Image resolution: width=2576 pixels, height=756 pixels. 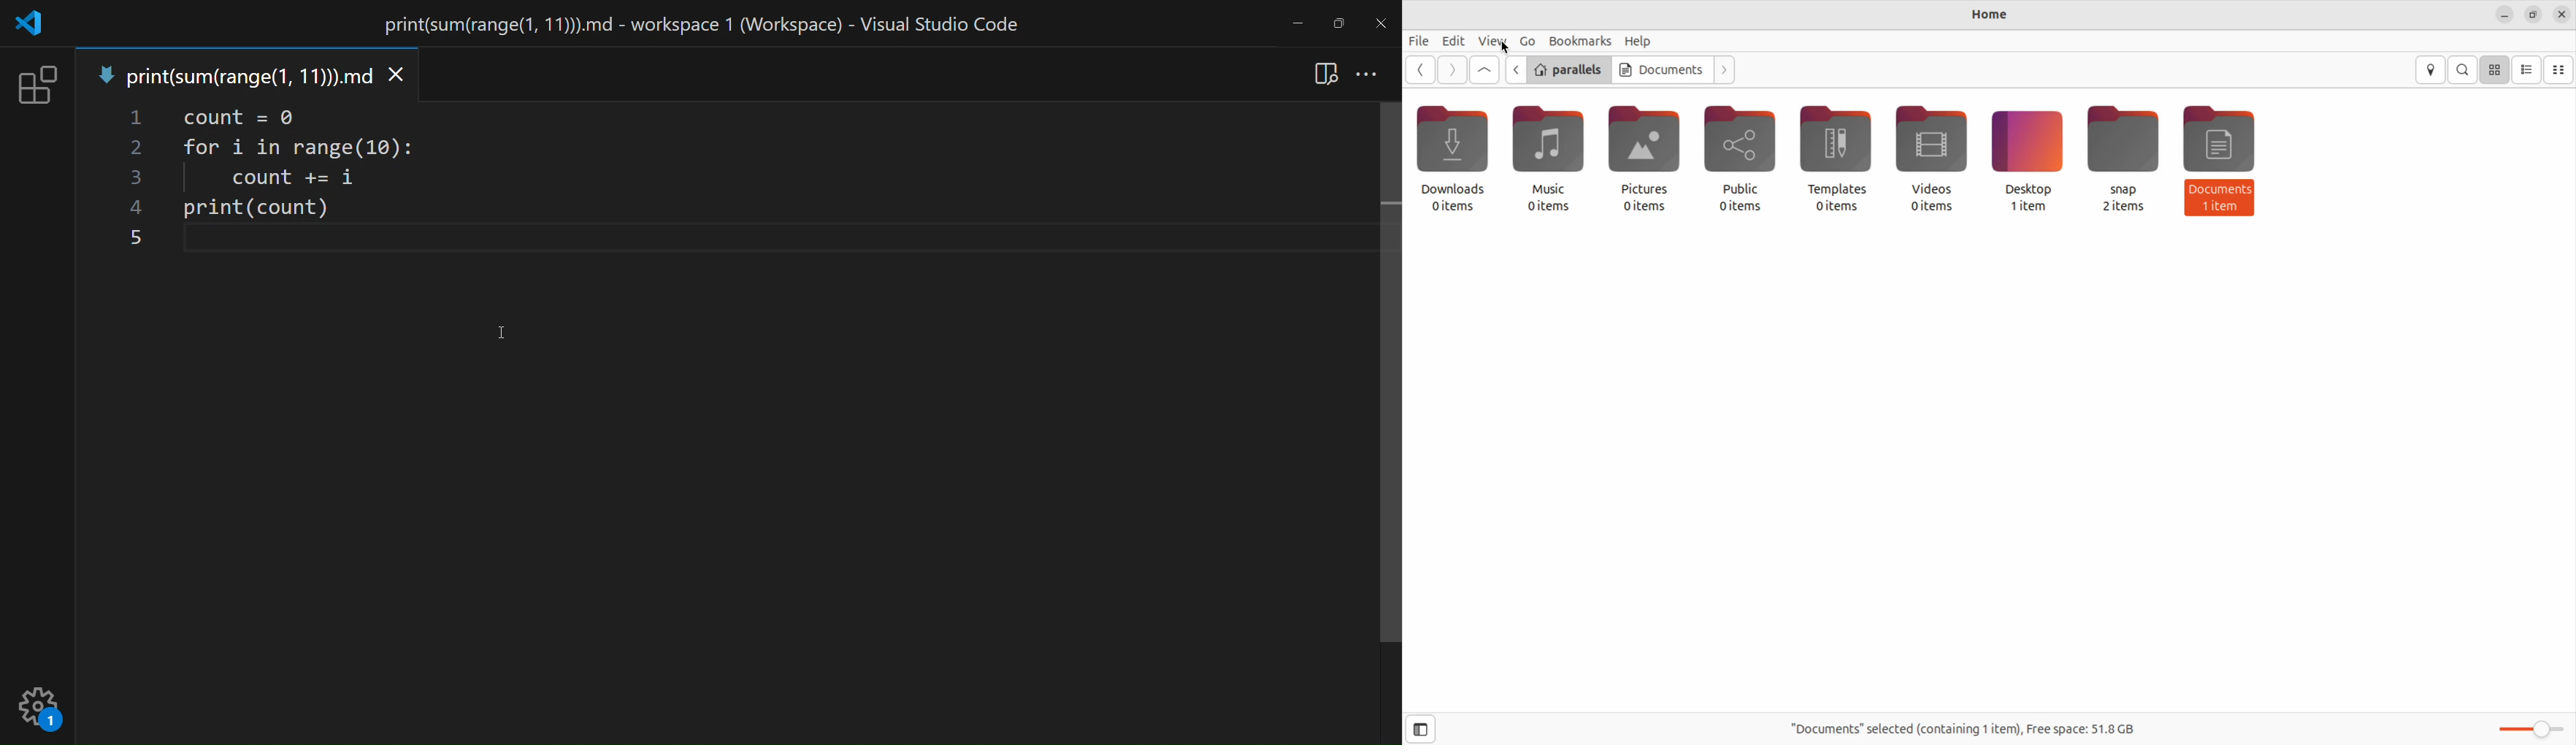 What do you see at coordinates (1548, 214) in the screenshot?
I see `0 items` at bounding box center [1548, 214].